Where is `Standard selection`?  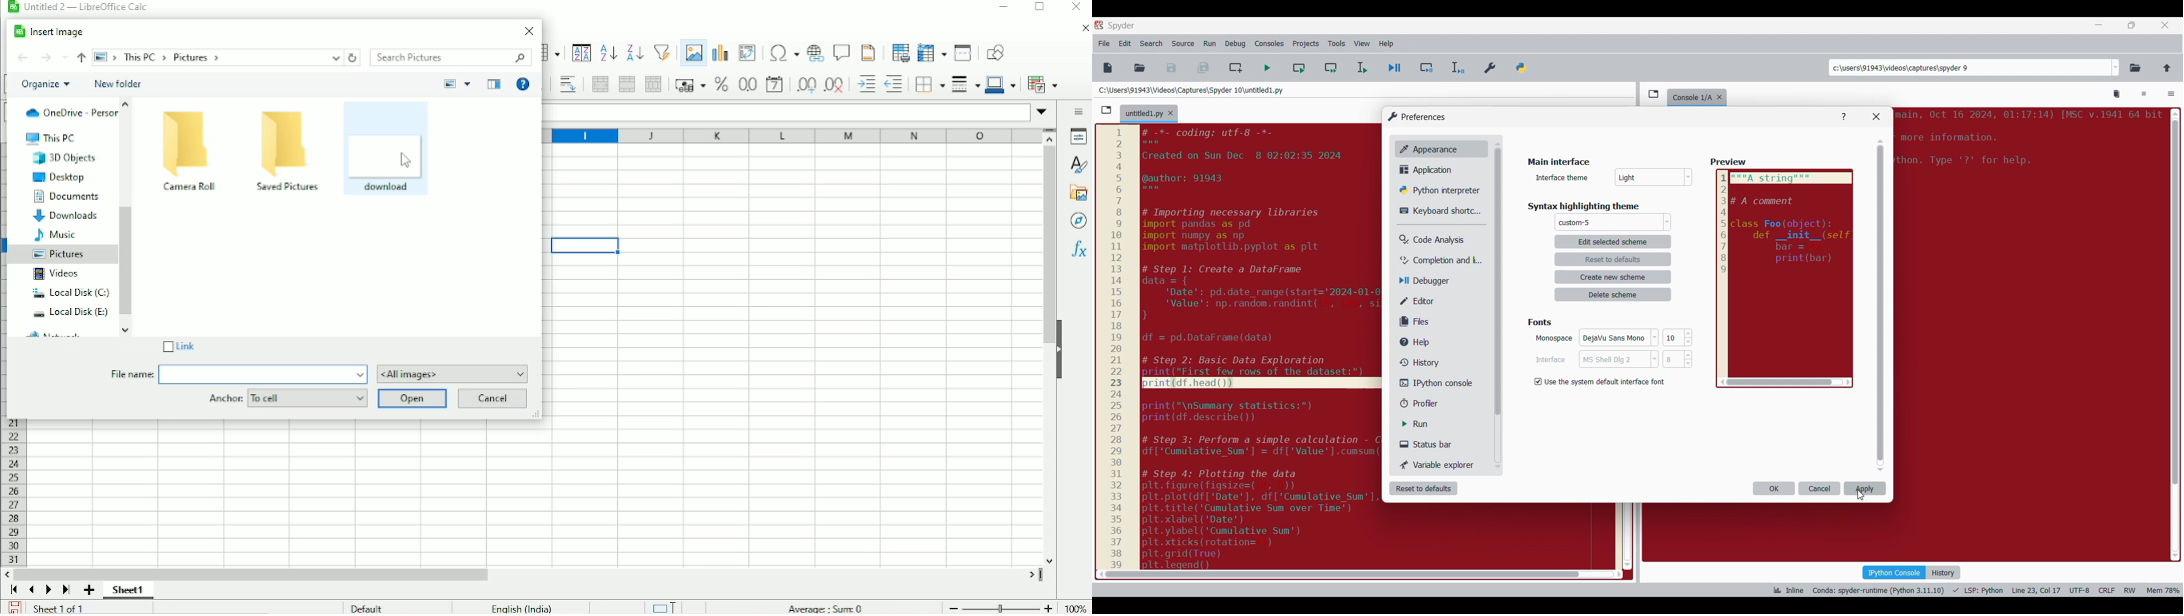 Standard selection is located at coordinates (667, 606).